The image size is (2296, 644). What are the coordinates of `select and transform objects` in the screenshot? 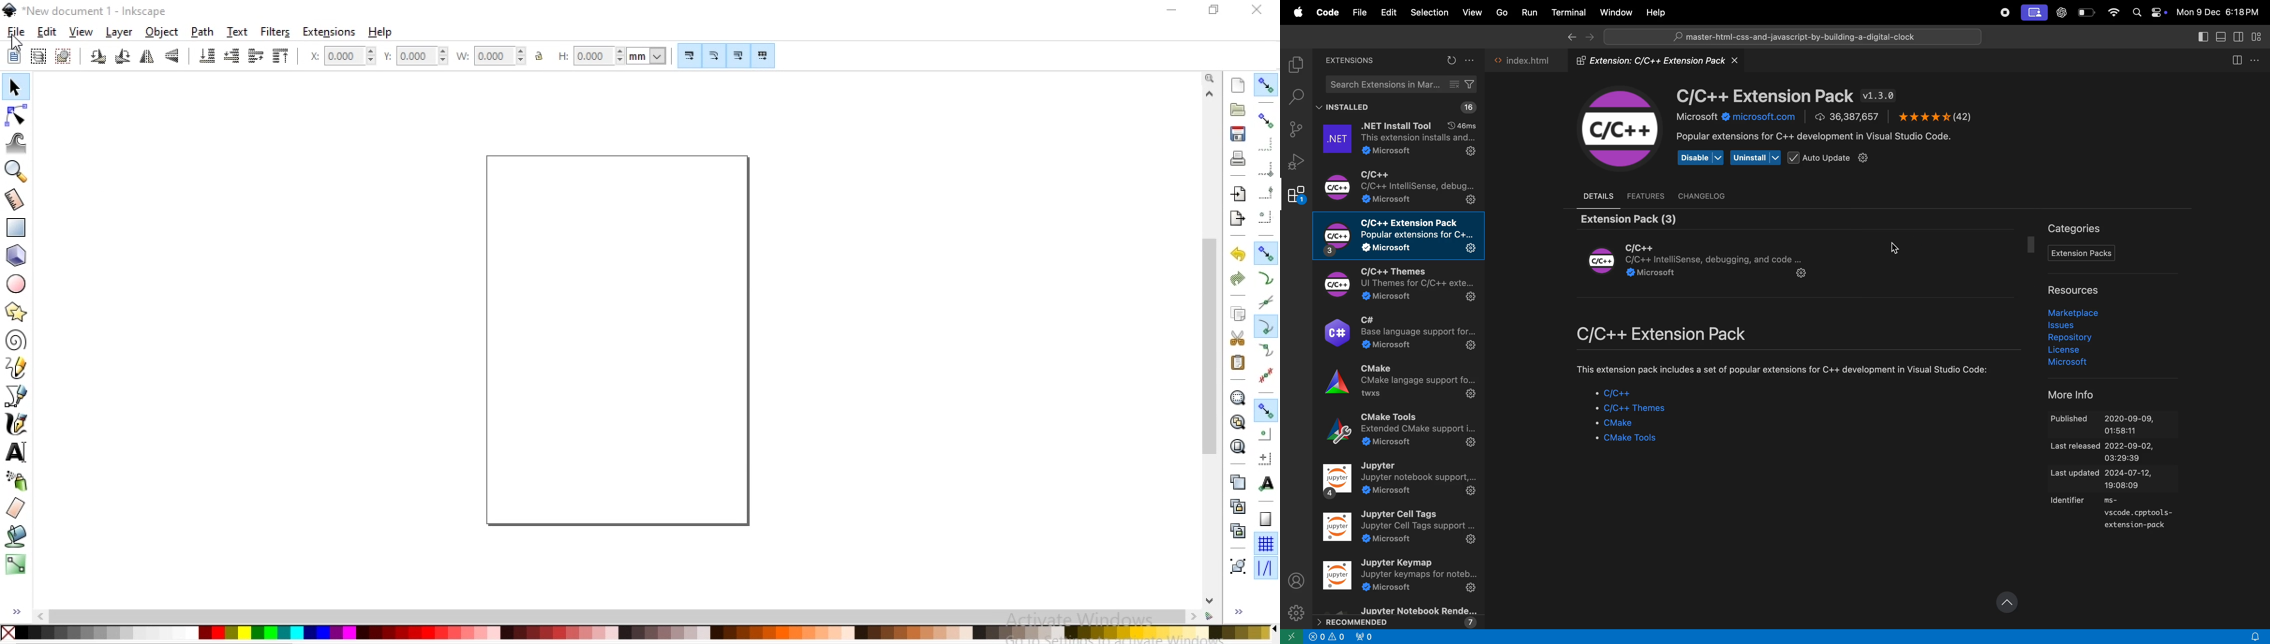 It's located at (14, 88).